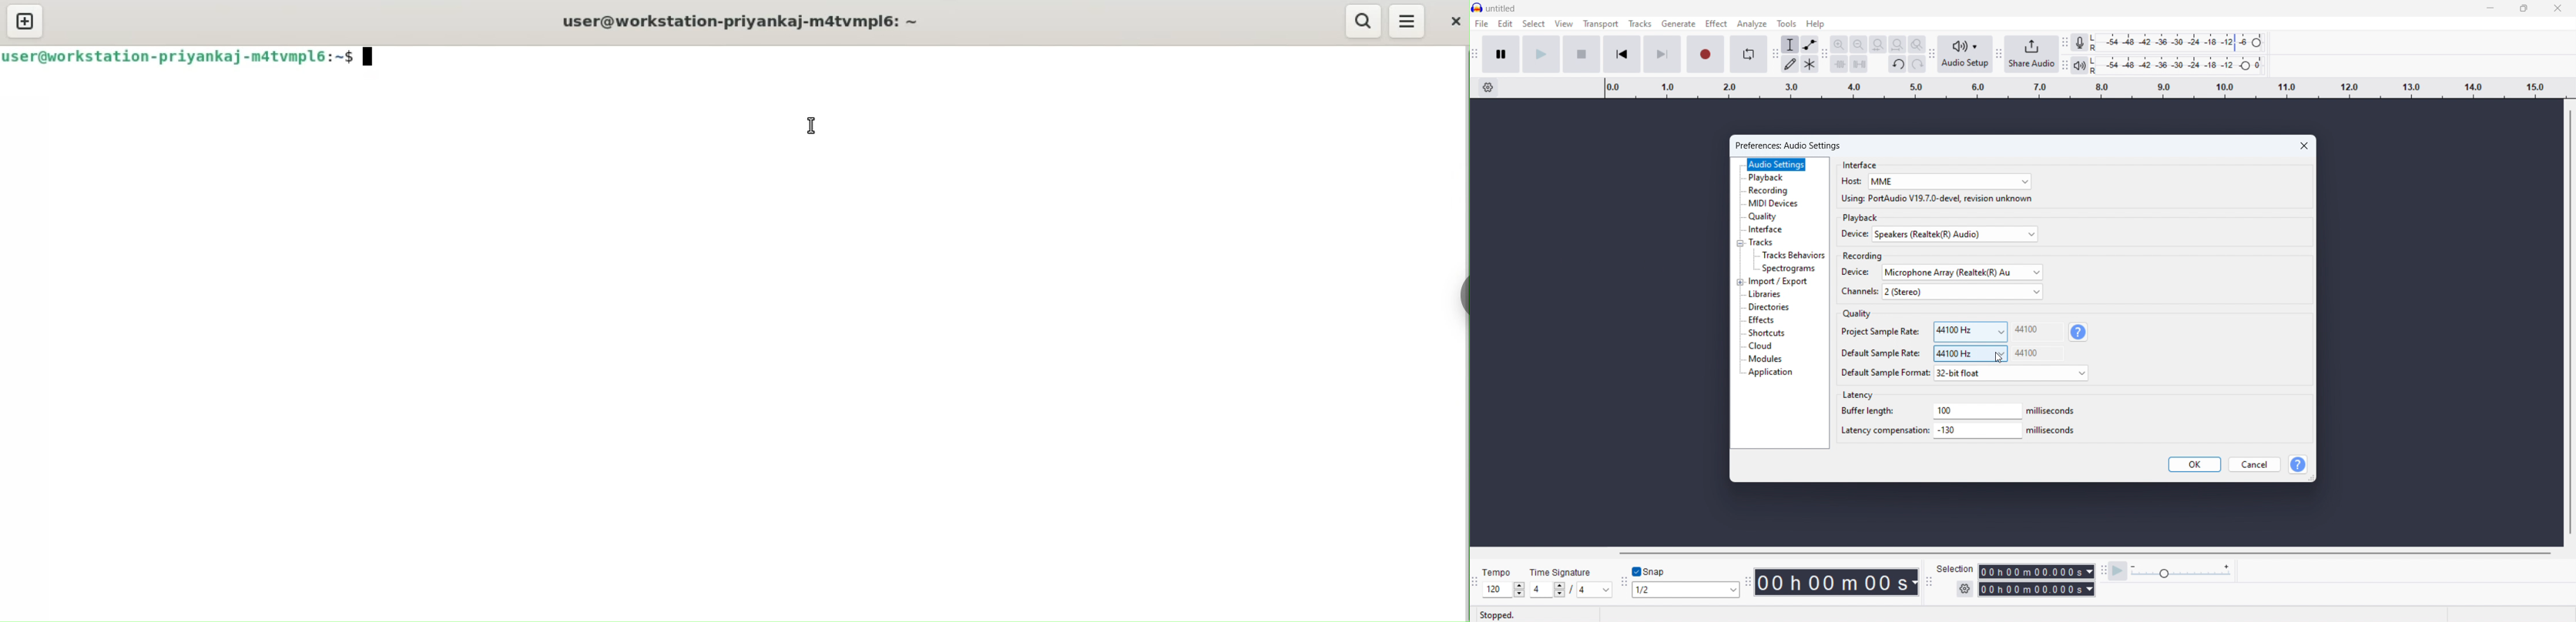 Image resolution: width=2576 pixels, height=644 pixels. Describe the element at coordinates (813, 125) in the screenshot. I see `cursor` at that location.